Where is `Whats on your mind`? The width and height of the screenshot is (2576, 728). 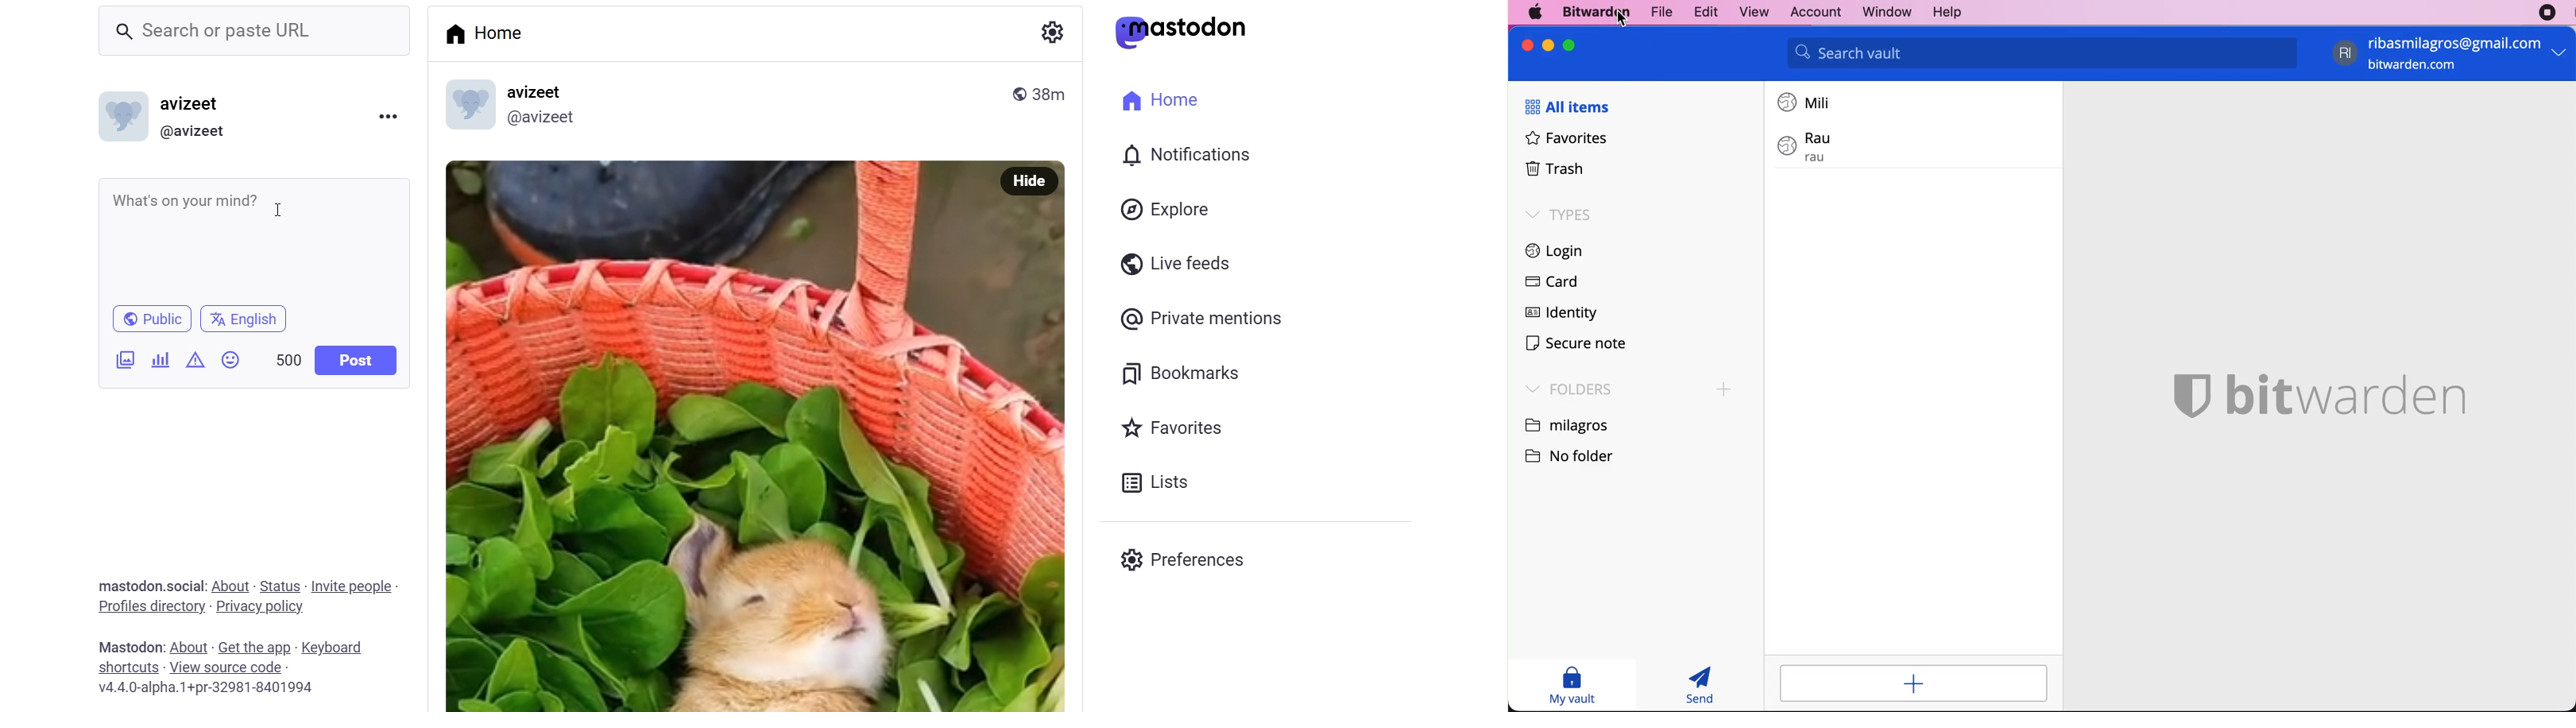 Whats on your mind is located at coordinates (250, 238).